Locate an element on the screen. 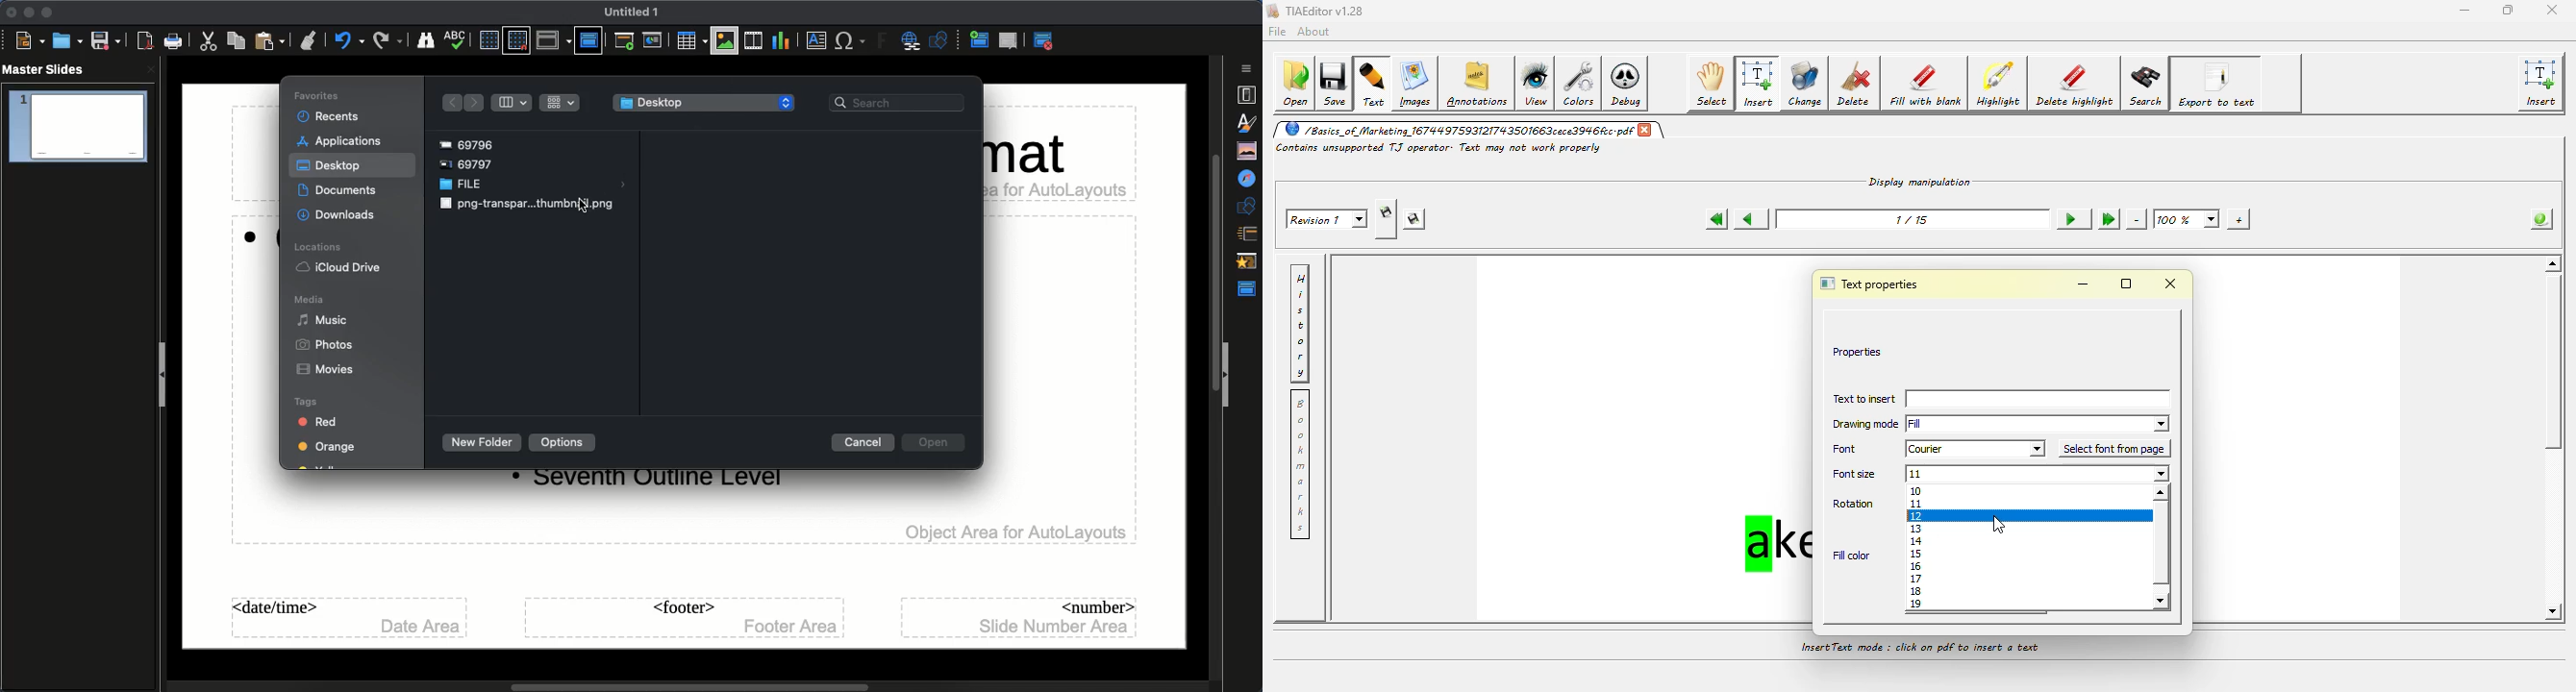  Forward is located at coordinates (475, 103).